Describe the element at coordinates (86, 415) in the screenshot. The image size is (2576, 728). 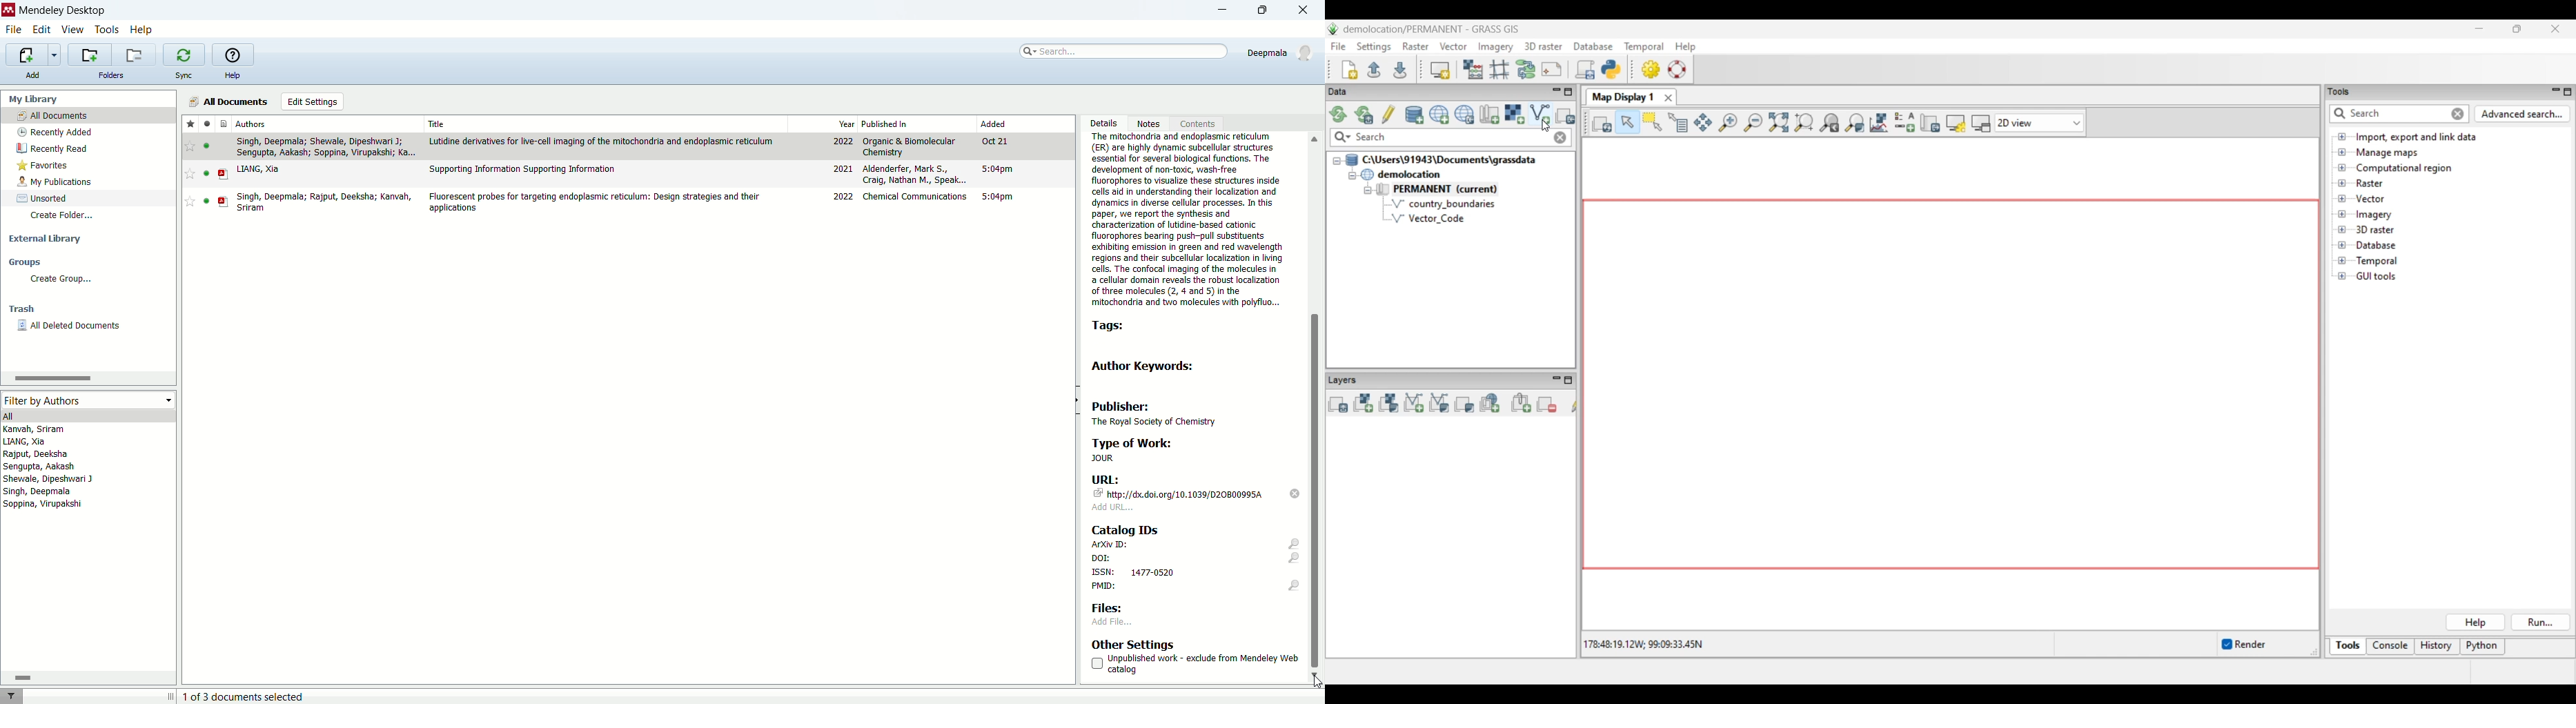
I see `all` at that location.